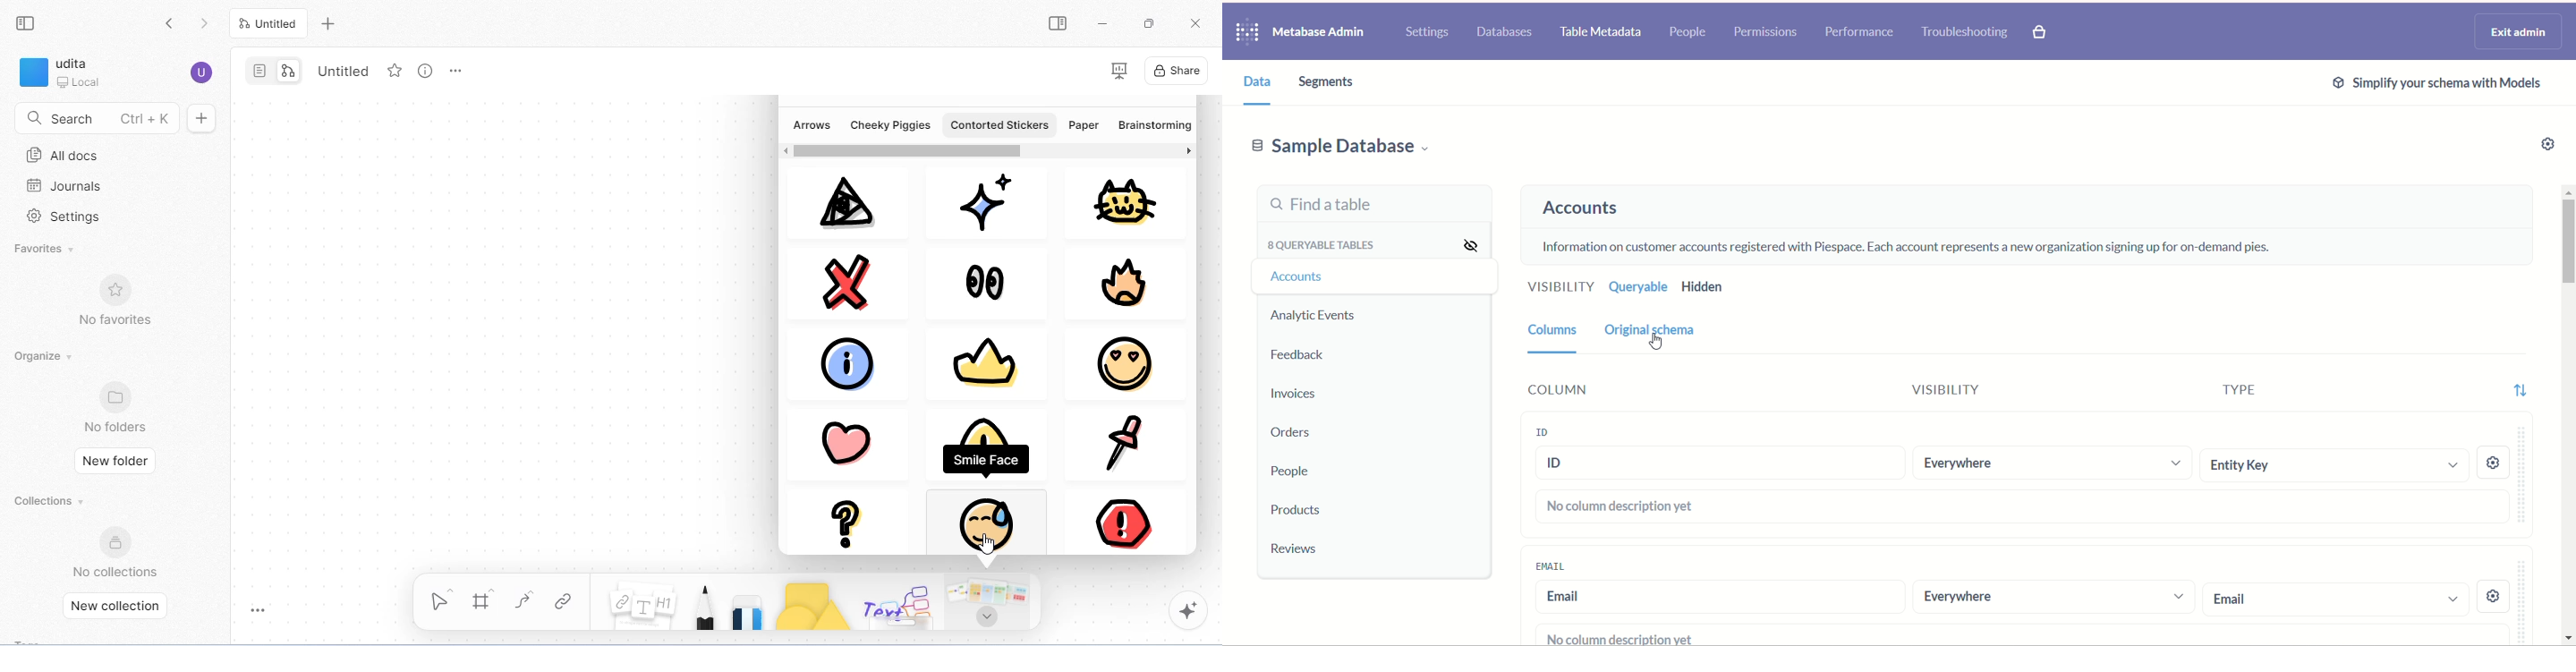  What do you see at coordinates (2546, 142) in the screenshot?
I see `settings` at bounding box center [2546, 142].